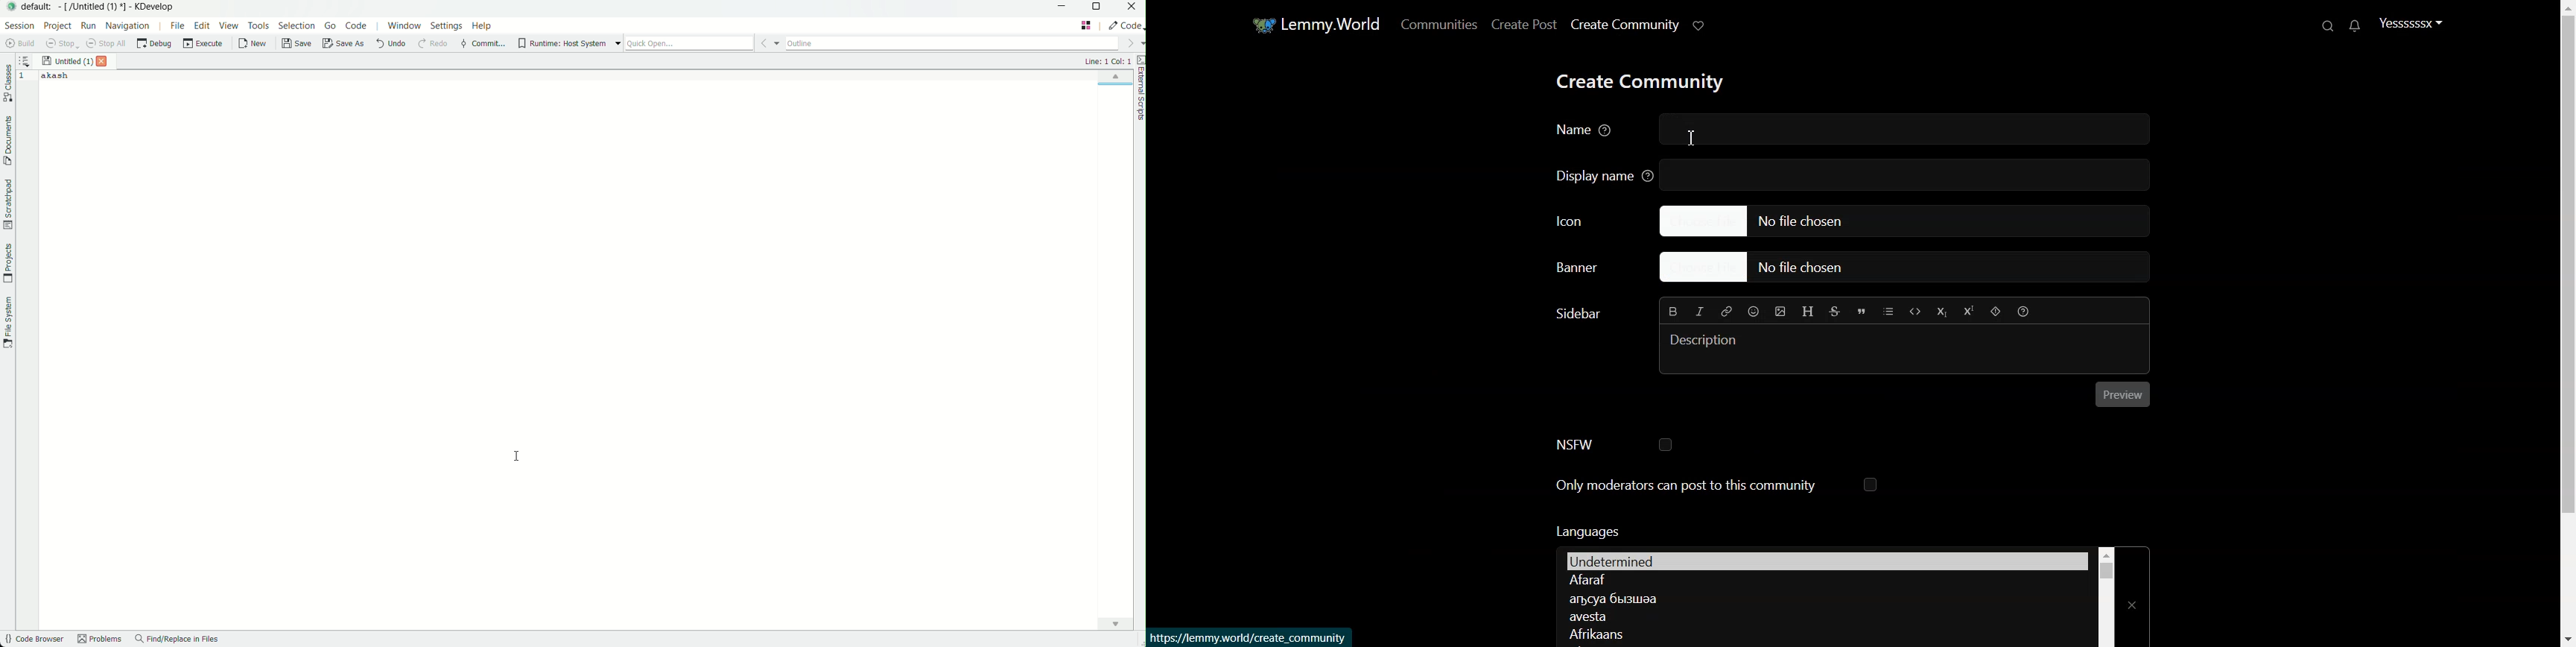 The width and height of the screenshot is (2576, 672). What do you see at coordinates (390, 44) in the screenshot?
I see `undo` at bounding box center [390, 44].